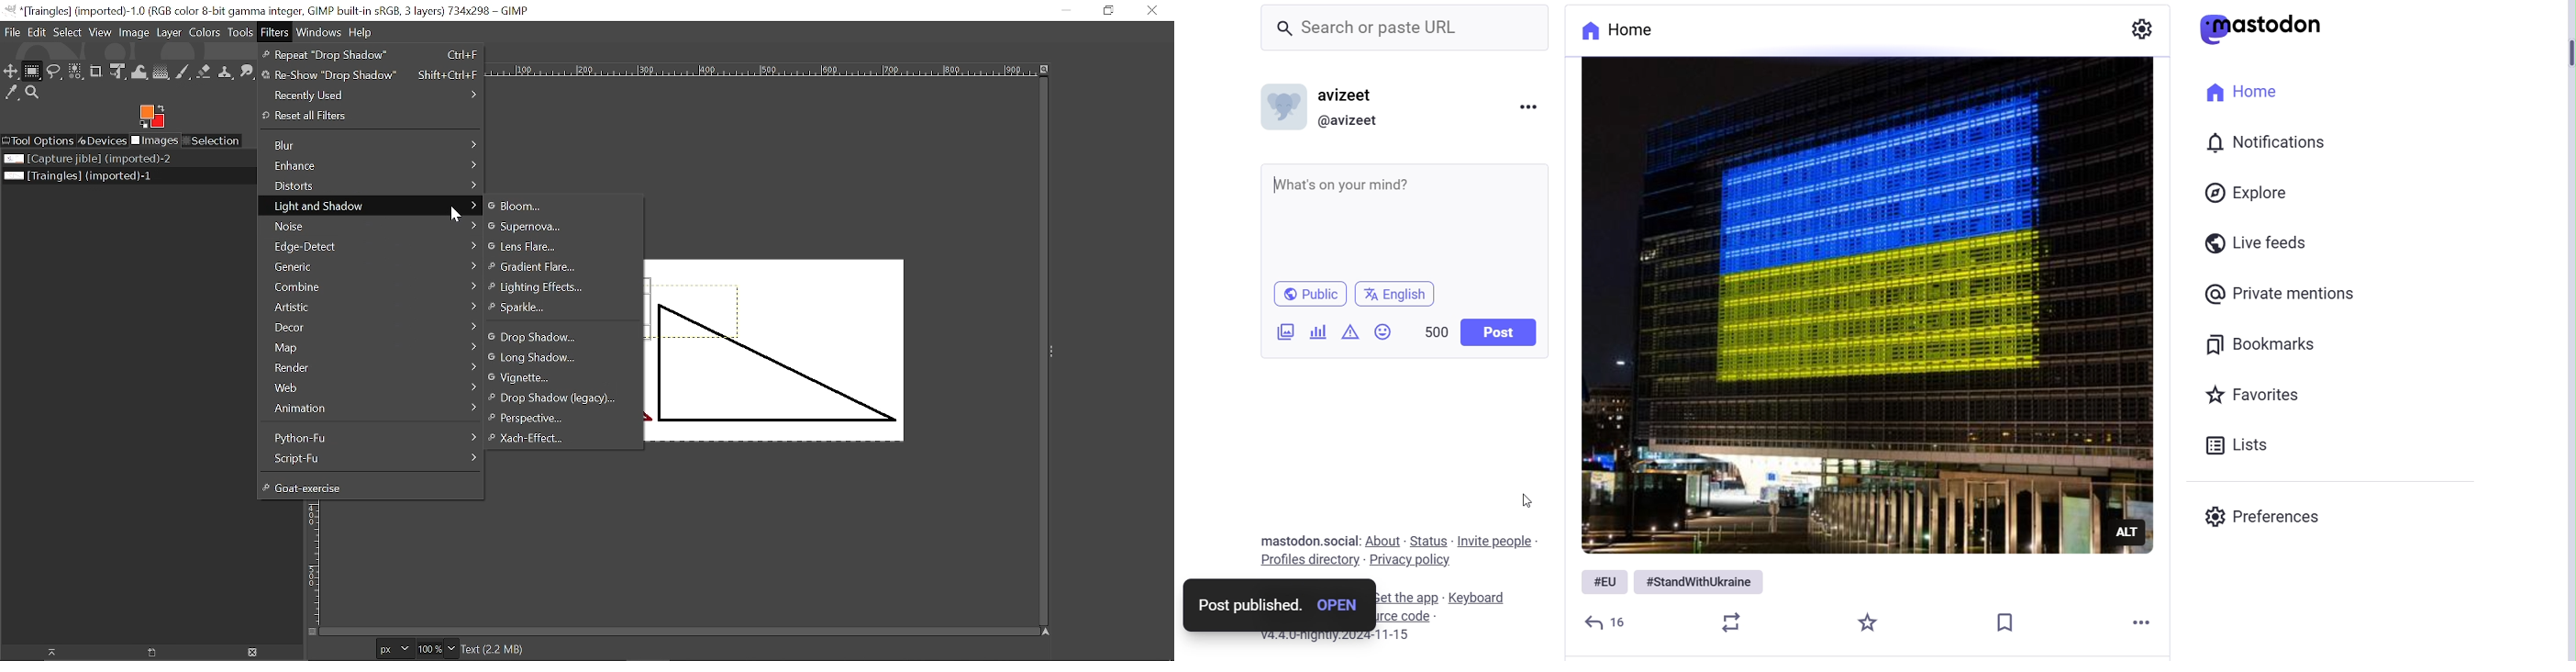 The width and height of the screenshot is (2576, 672). What do you see at coordinates (2264, 344) in the screenshot?
I see `Bookmarks` at bounding box center [2264, 344].